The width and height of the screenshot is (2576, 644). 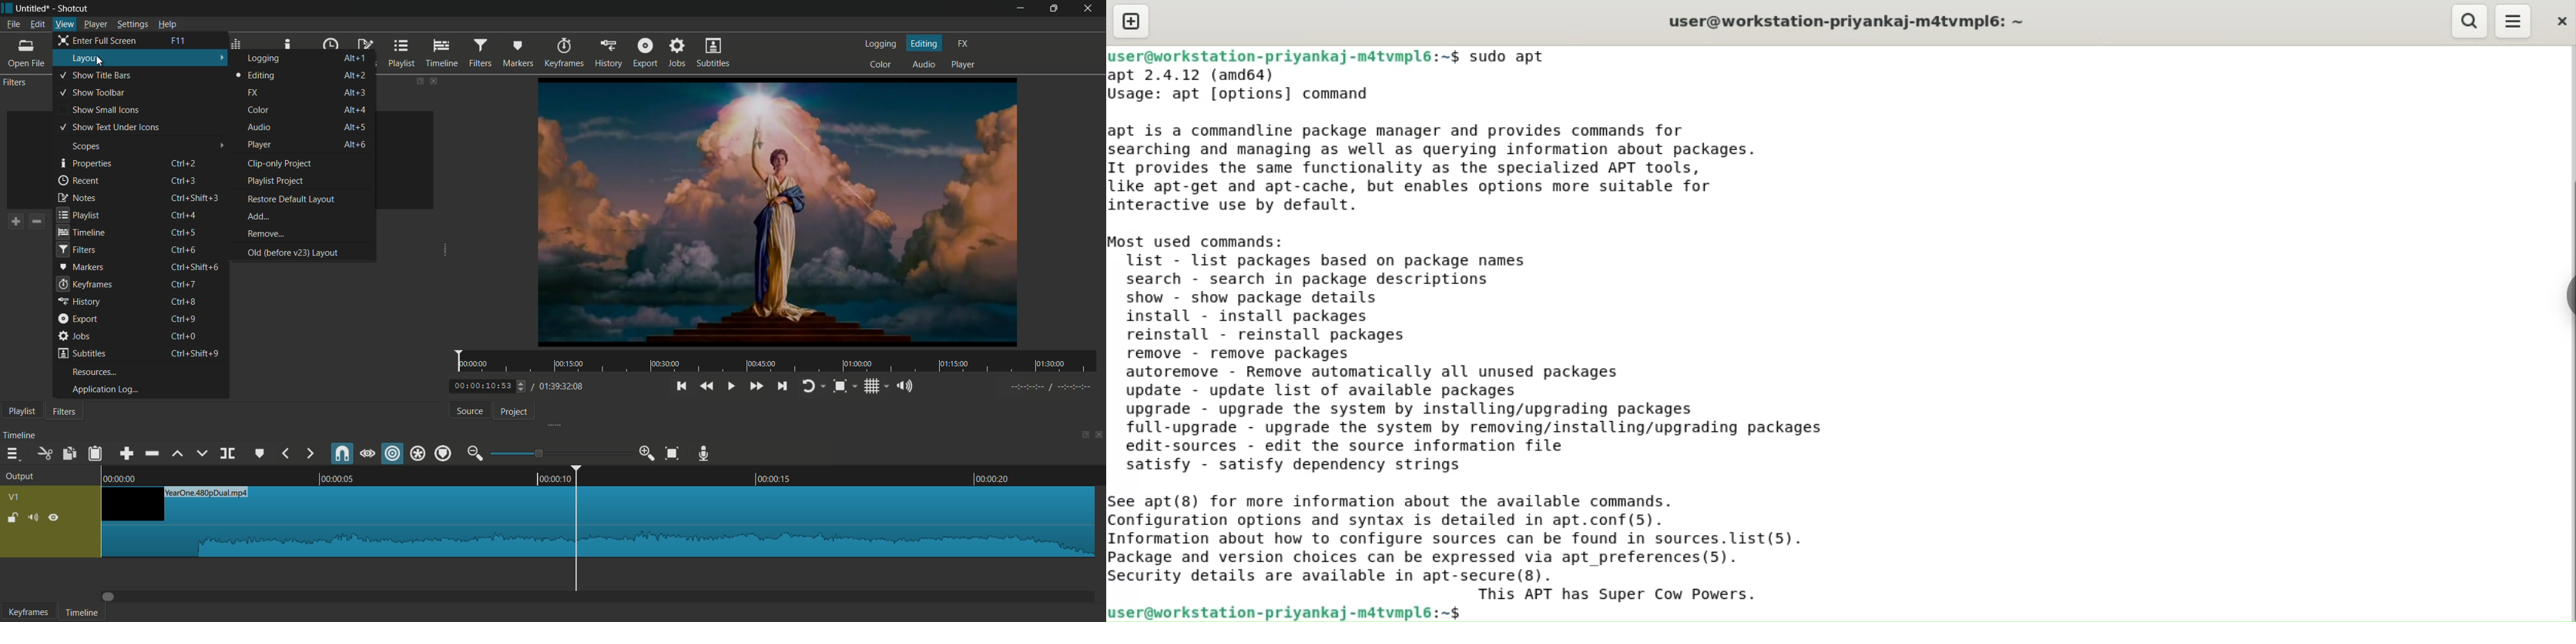 What do you see at coordinates (99, 40) in the screenshot?
I see `enter full screen` at bounding box center [99, 40].